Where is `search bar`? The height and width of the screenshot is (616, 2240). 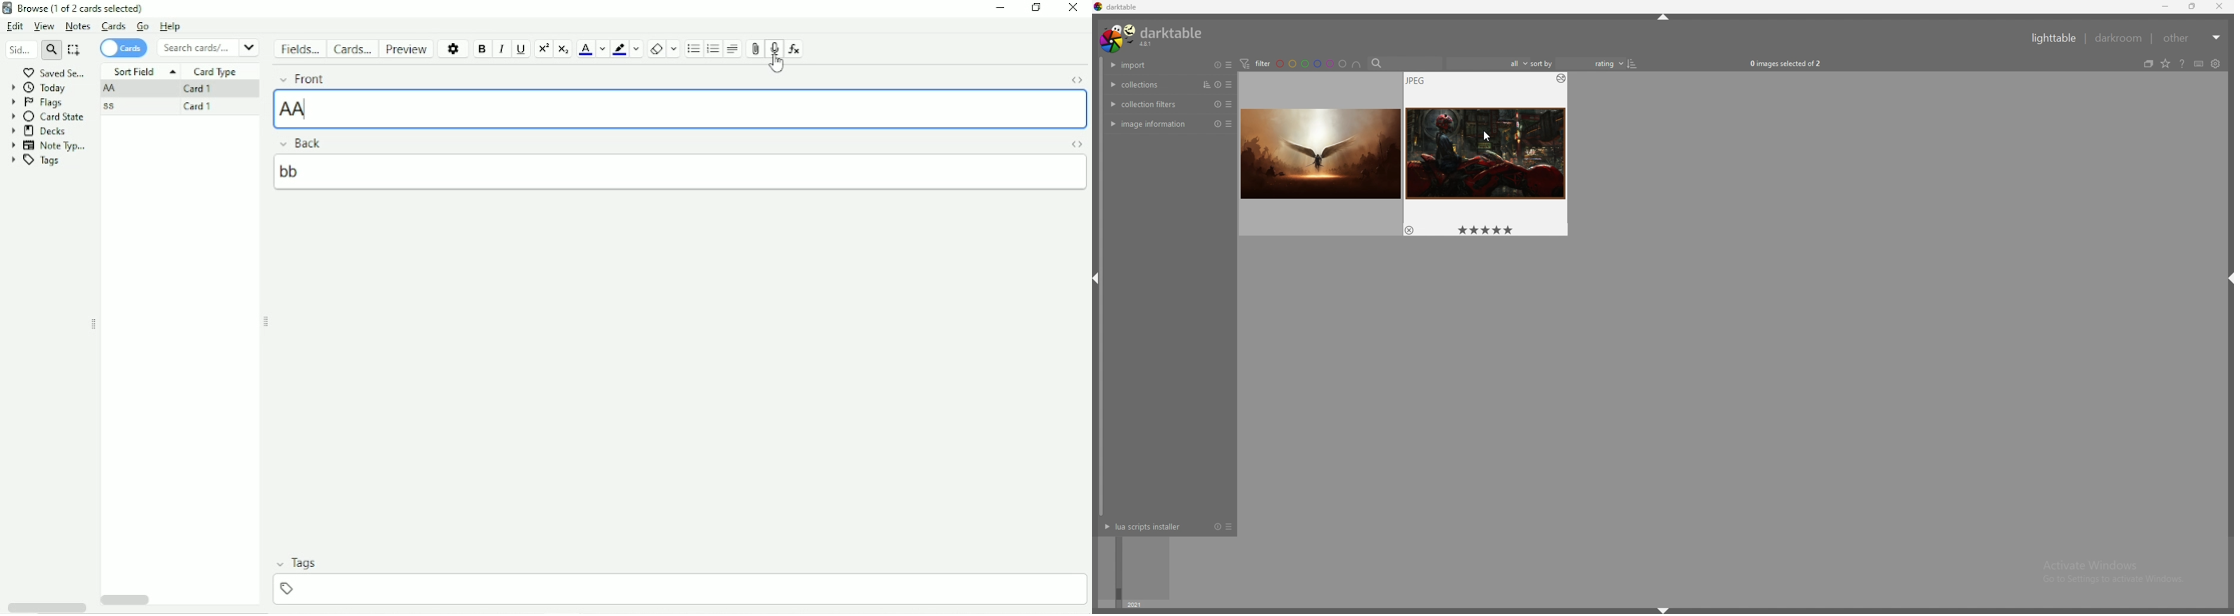
search bar is located at coordinates (1404, 62).